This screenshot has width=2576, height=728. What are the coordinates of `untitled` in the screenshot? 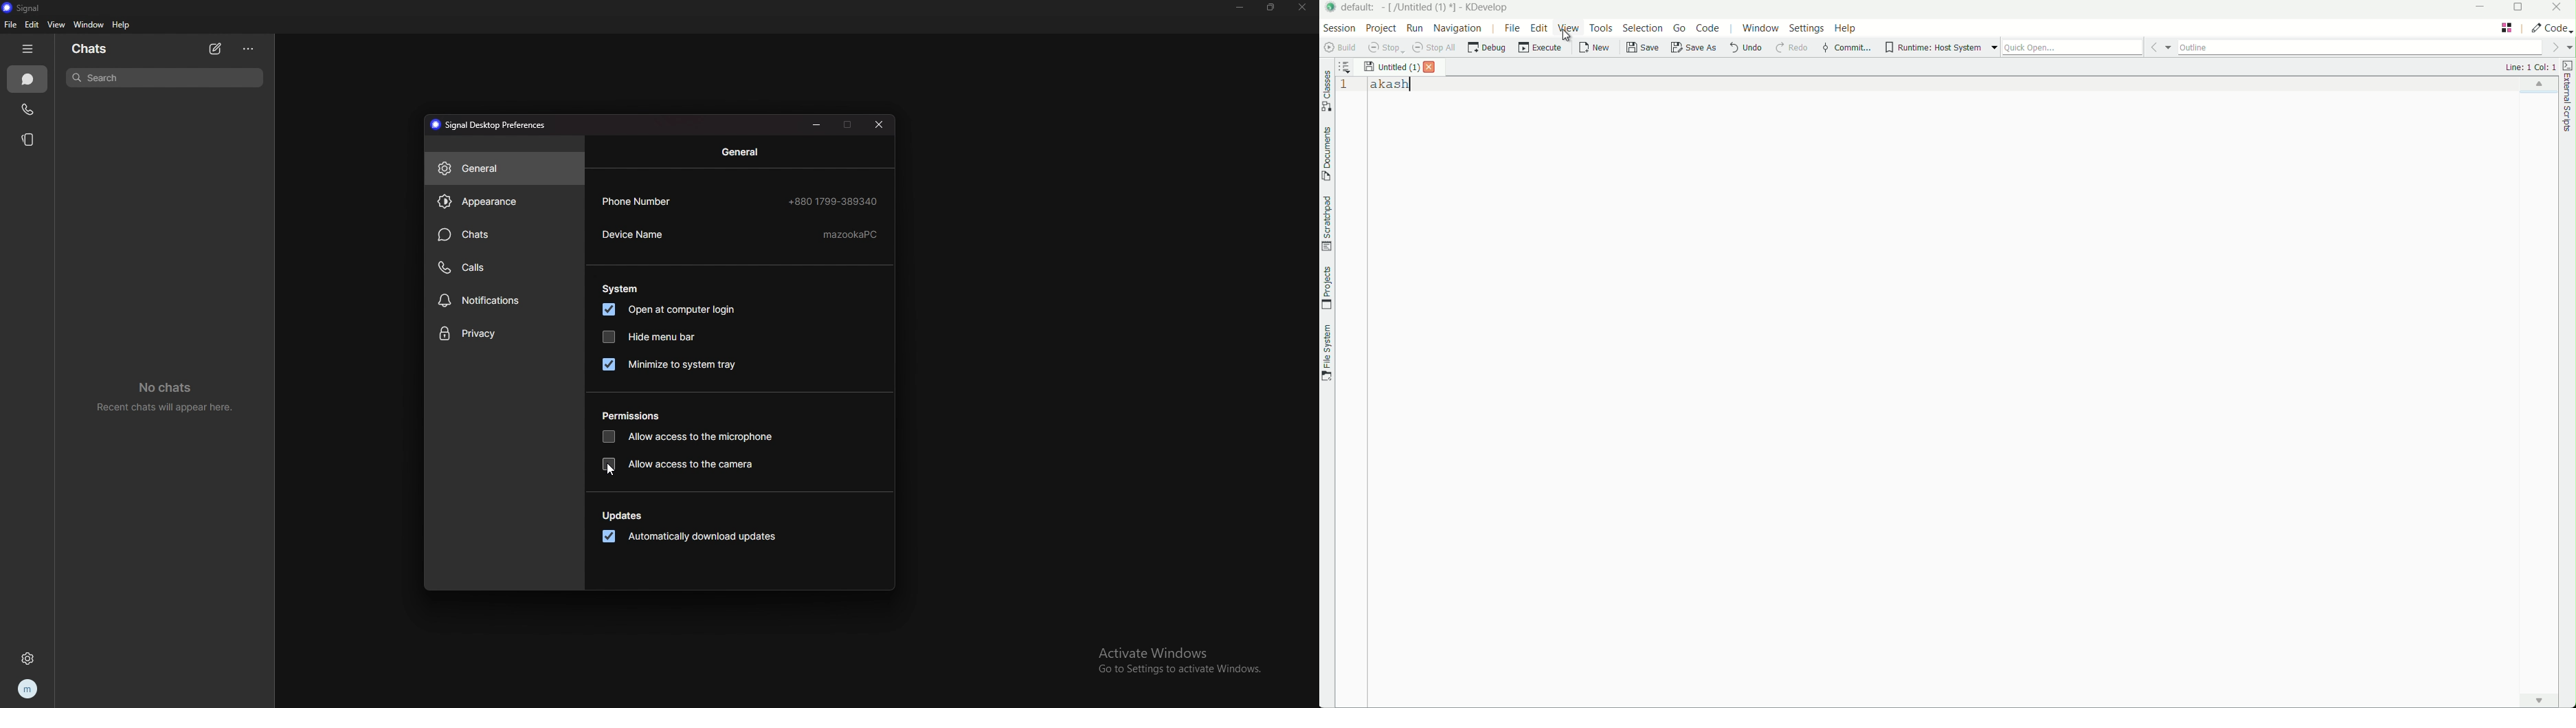 It's located at (1392, 67).